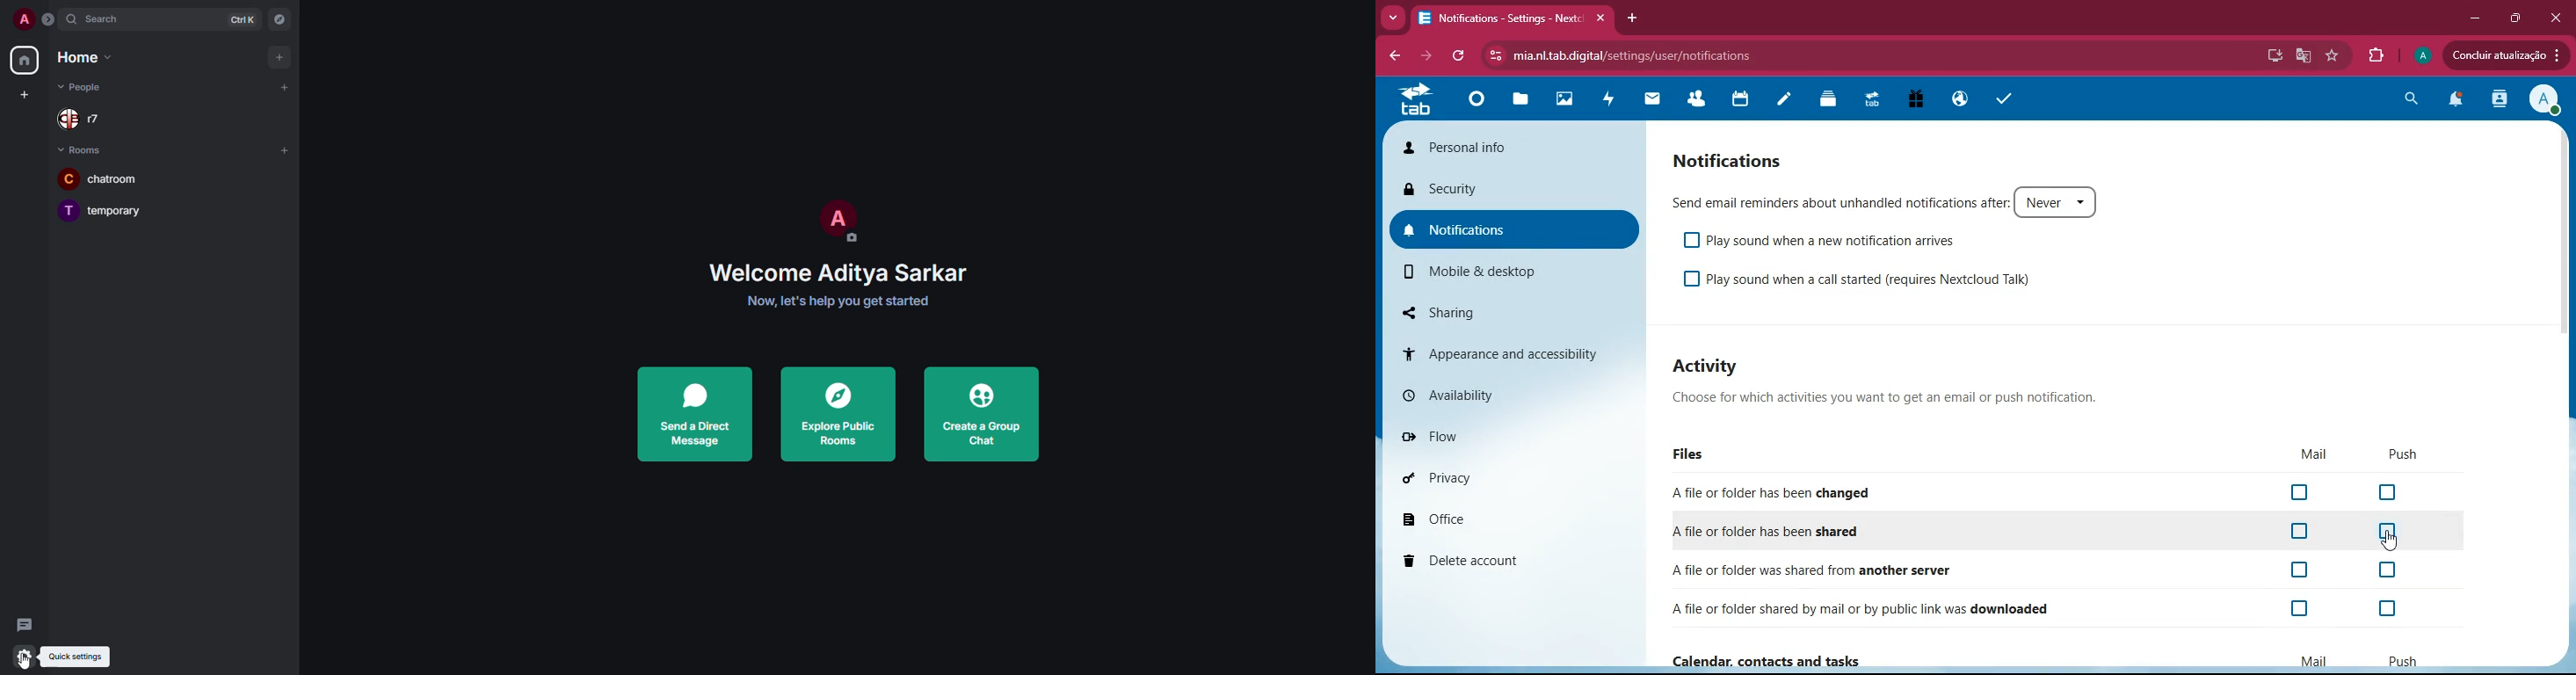 This screenshot has width=2576, height=700. I want to click on activity, so click(1711, 367).